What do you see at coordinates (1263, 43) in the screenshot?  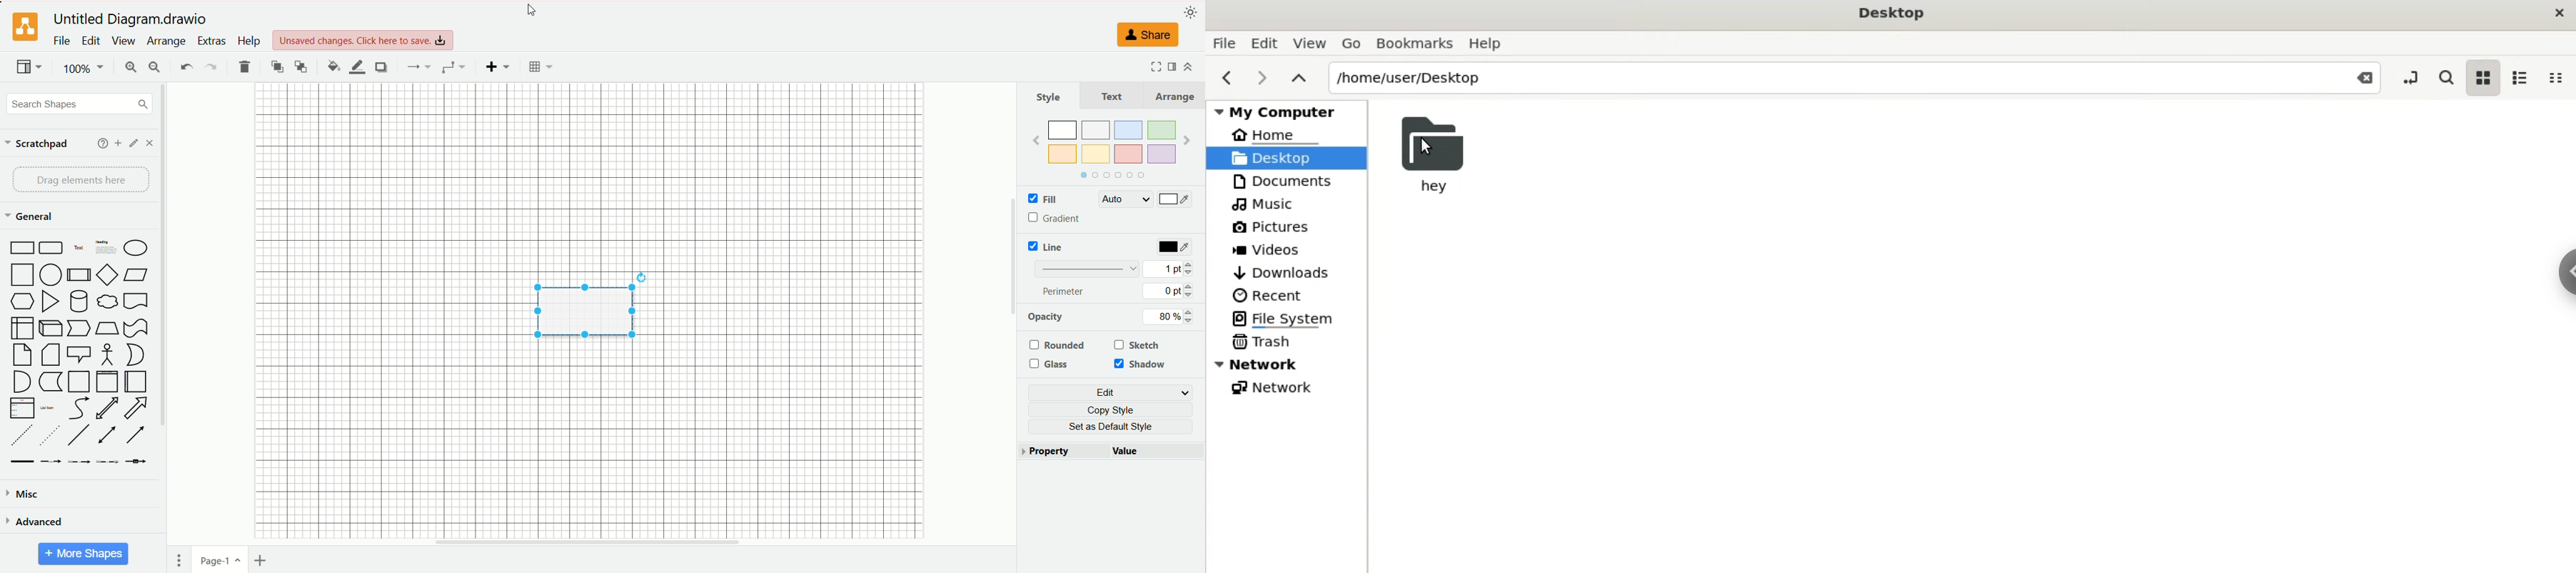 I see `edit` at bounding box center [1263, 43].